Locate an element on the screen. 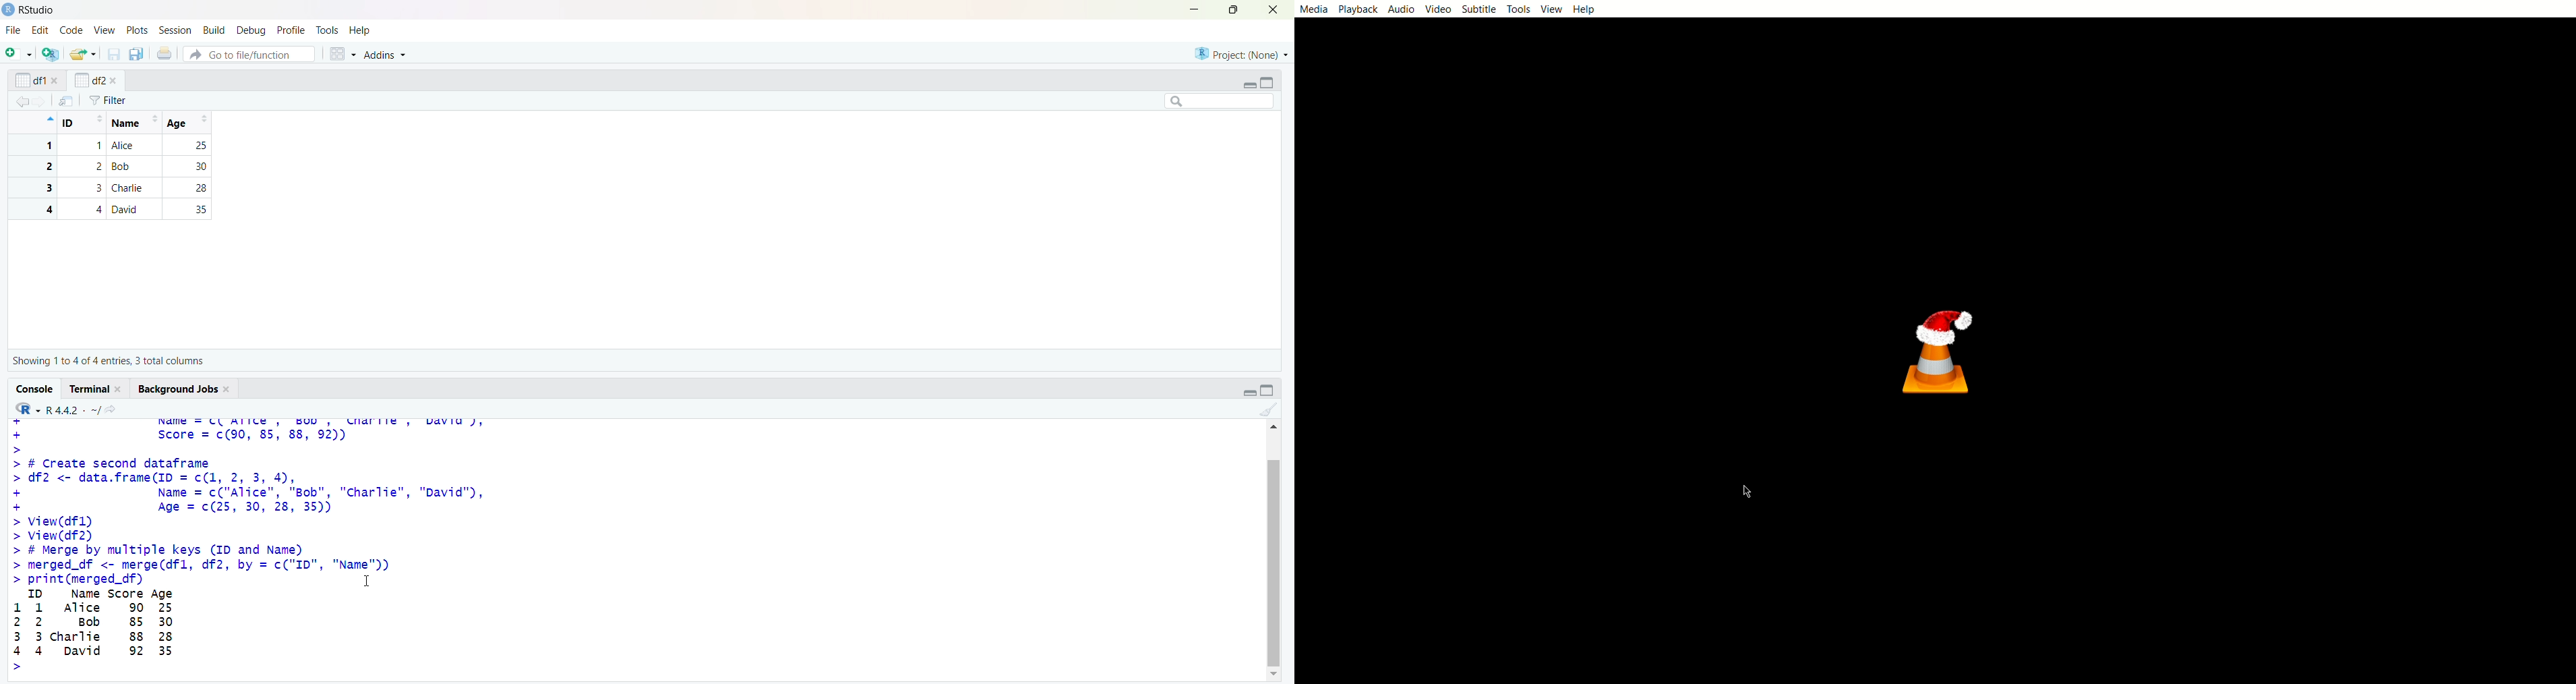 Image resolution: width=2576 pixels, height=700 pixels. share icon is located at coordinates (111, 409).